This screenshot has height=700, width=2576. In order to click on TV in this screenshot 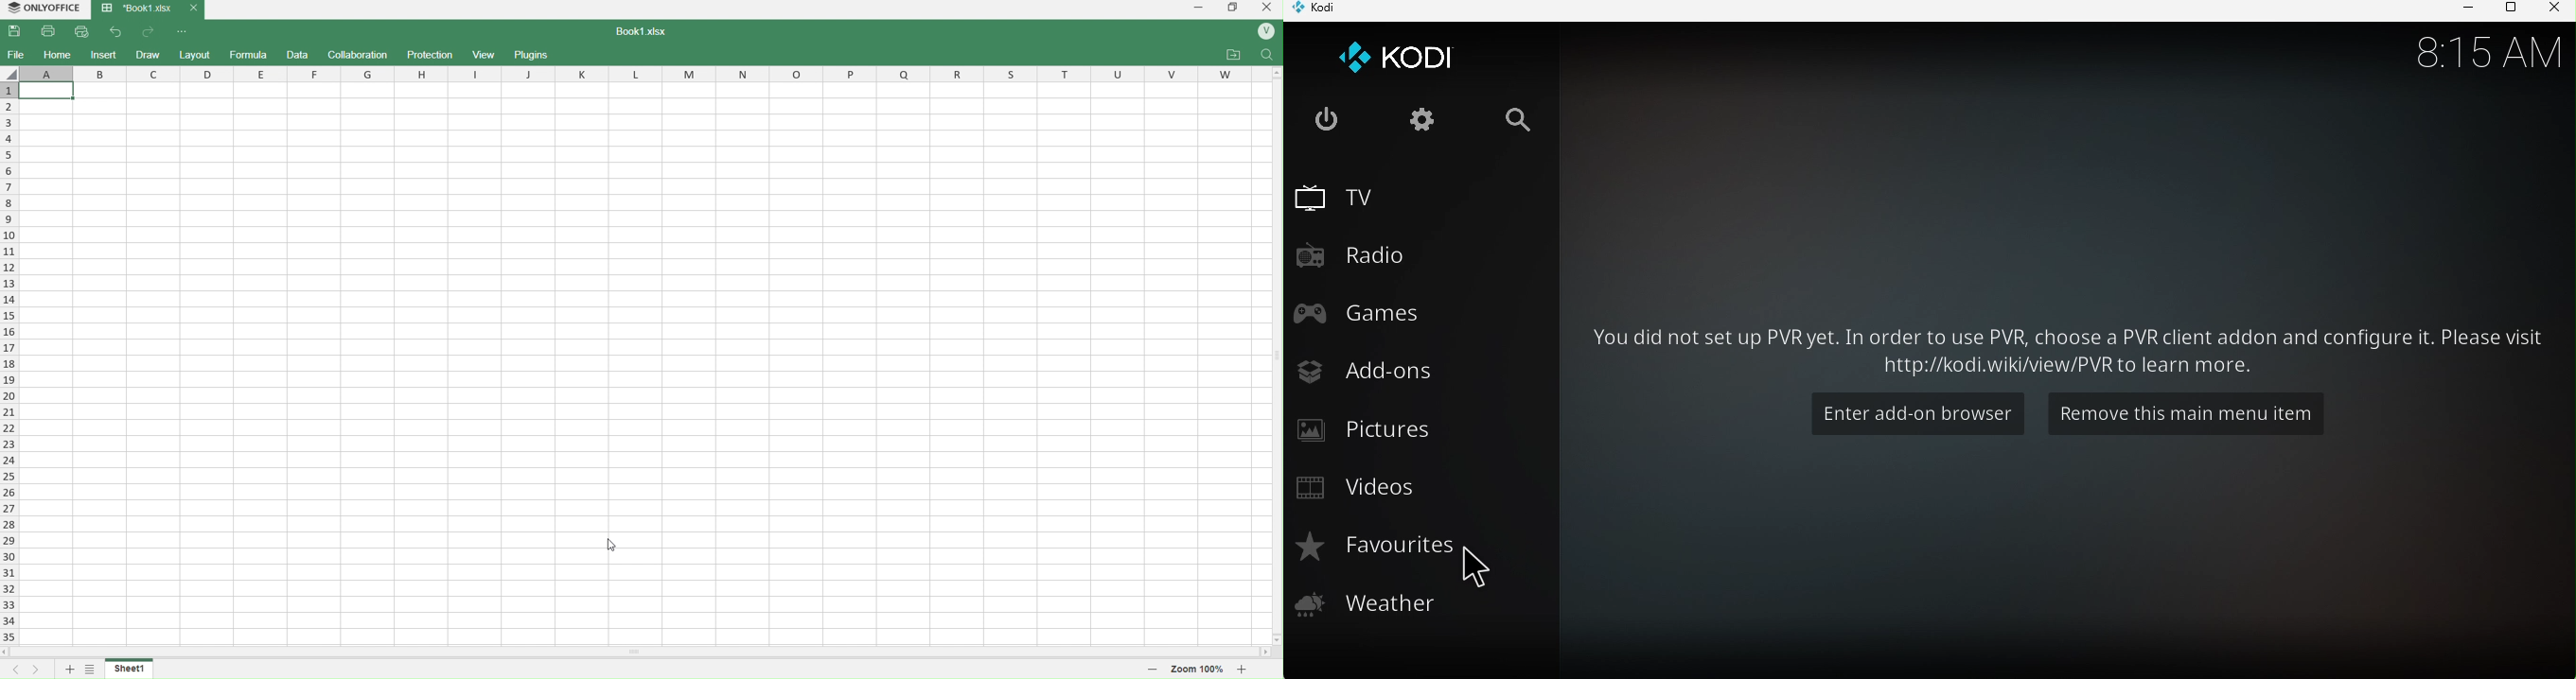, I will do `click(1406, 194)`.